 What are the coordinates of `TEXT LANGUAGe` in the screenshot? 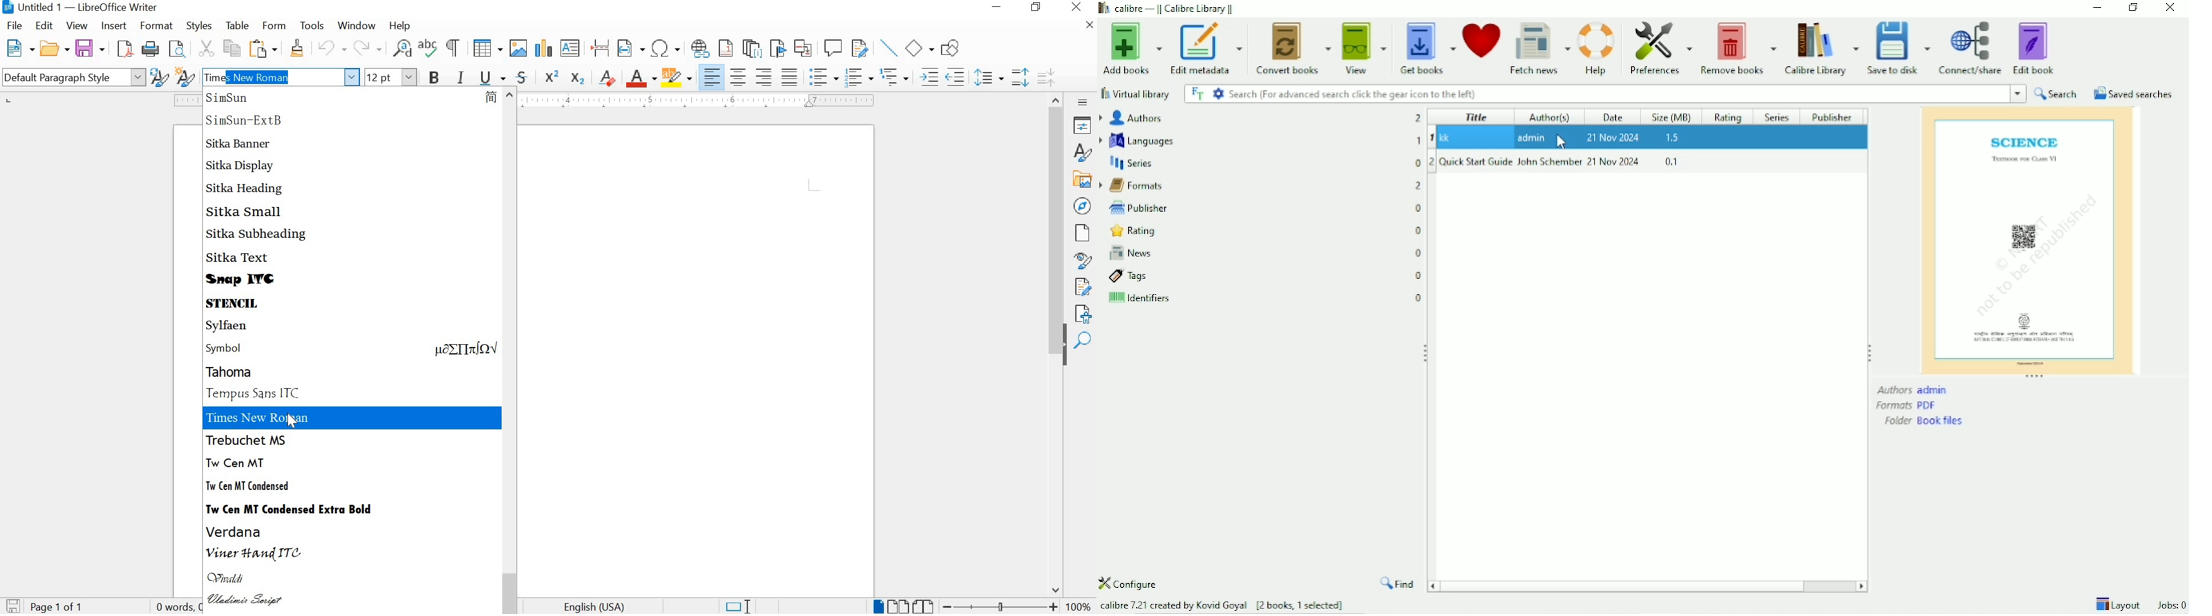 It's located at (601, 605).